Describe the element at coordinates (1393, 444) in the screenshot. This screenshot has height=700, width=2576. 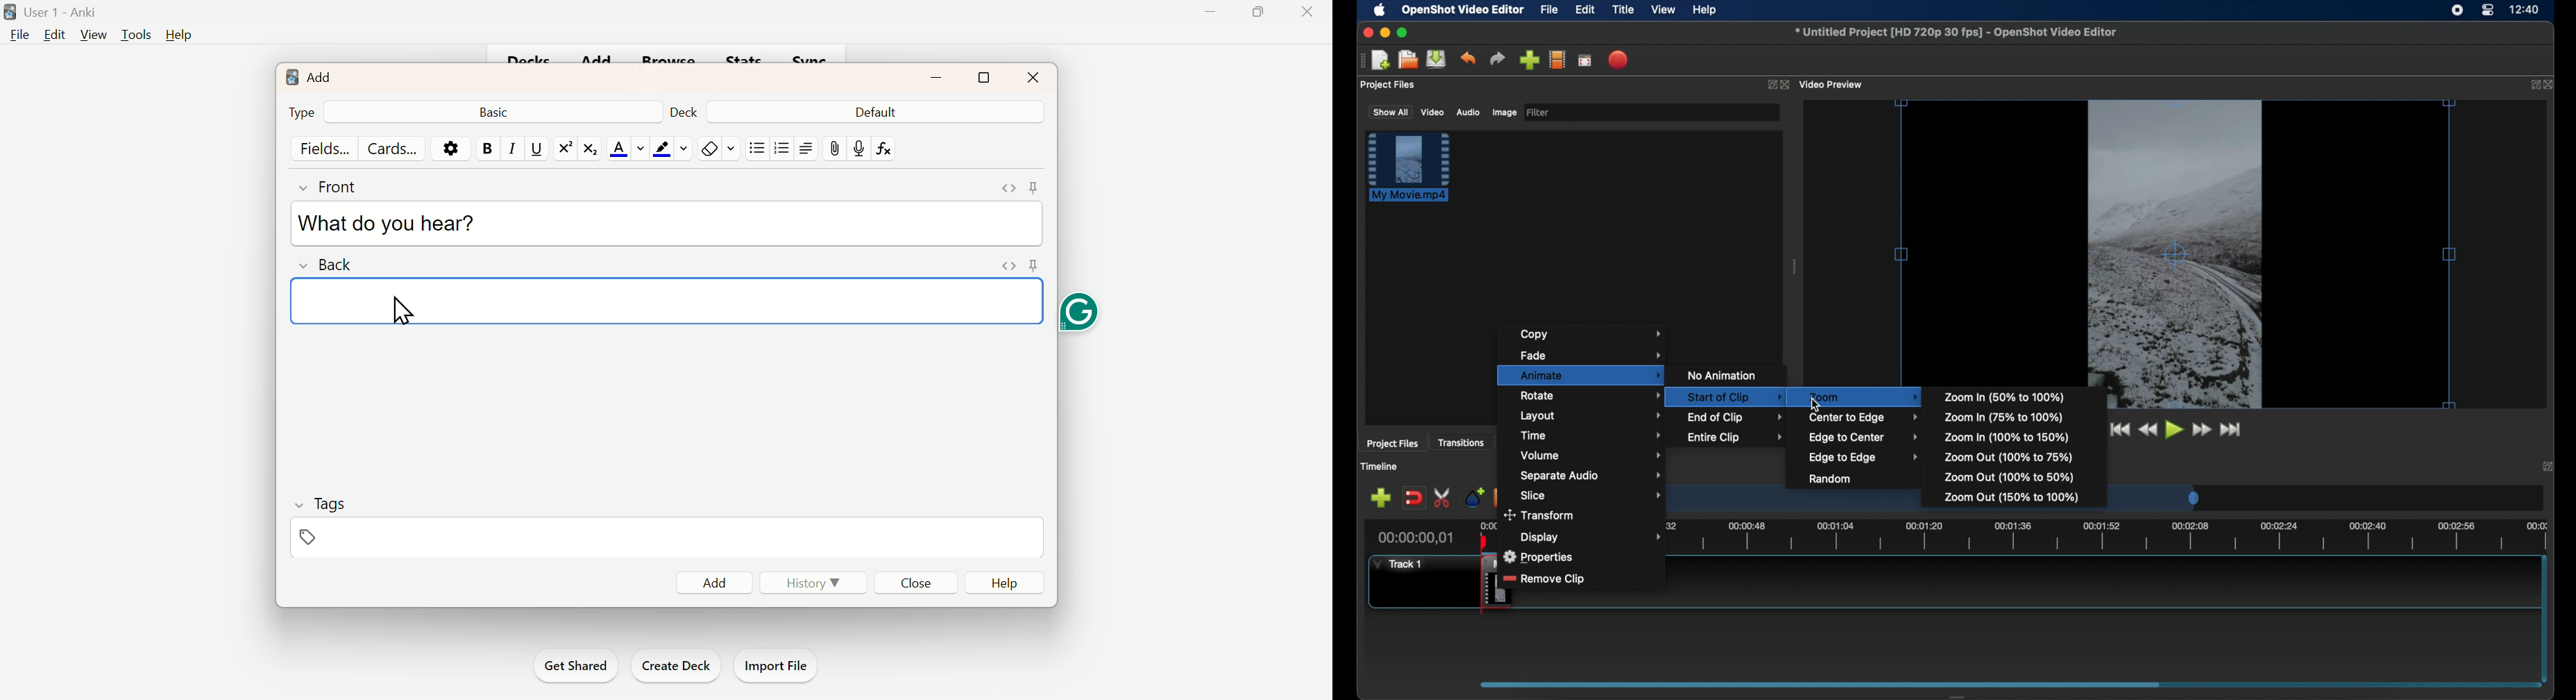
I see `project files` at that location.